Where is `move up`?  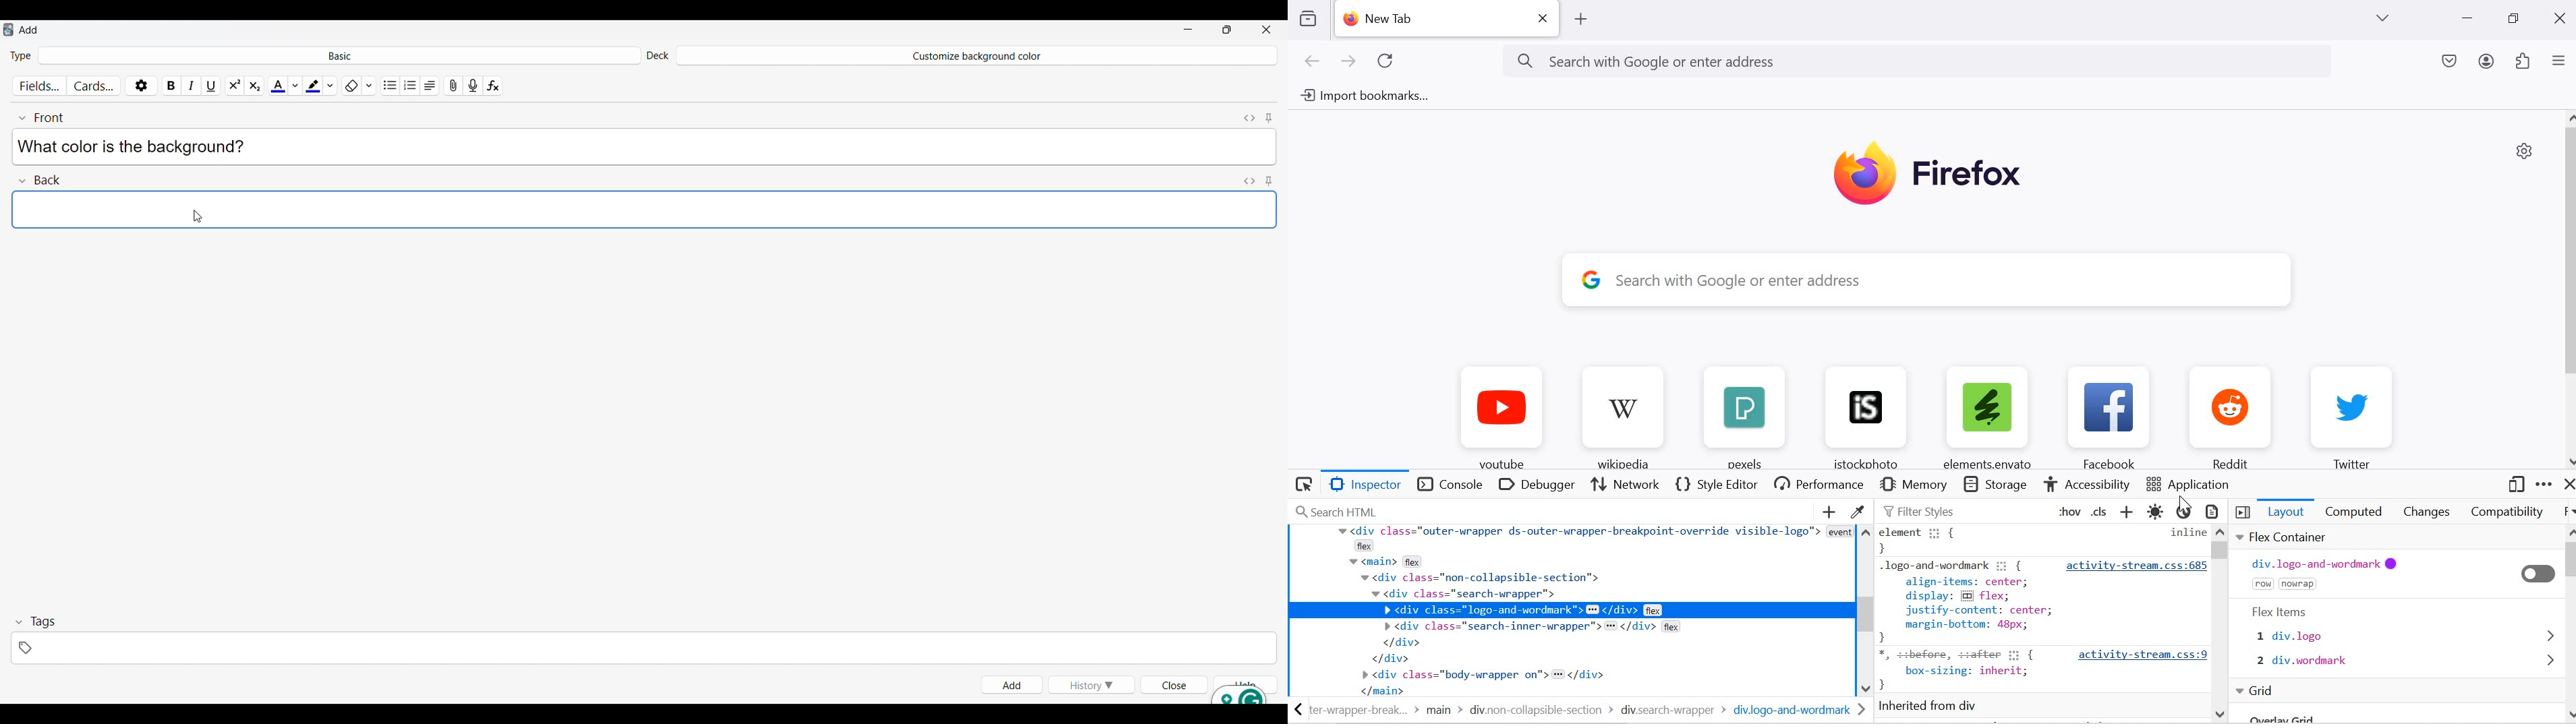 move up is located at coordinates (2222, 531).